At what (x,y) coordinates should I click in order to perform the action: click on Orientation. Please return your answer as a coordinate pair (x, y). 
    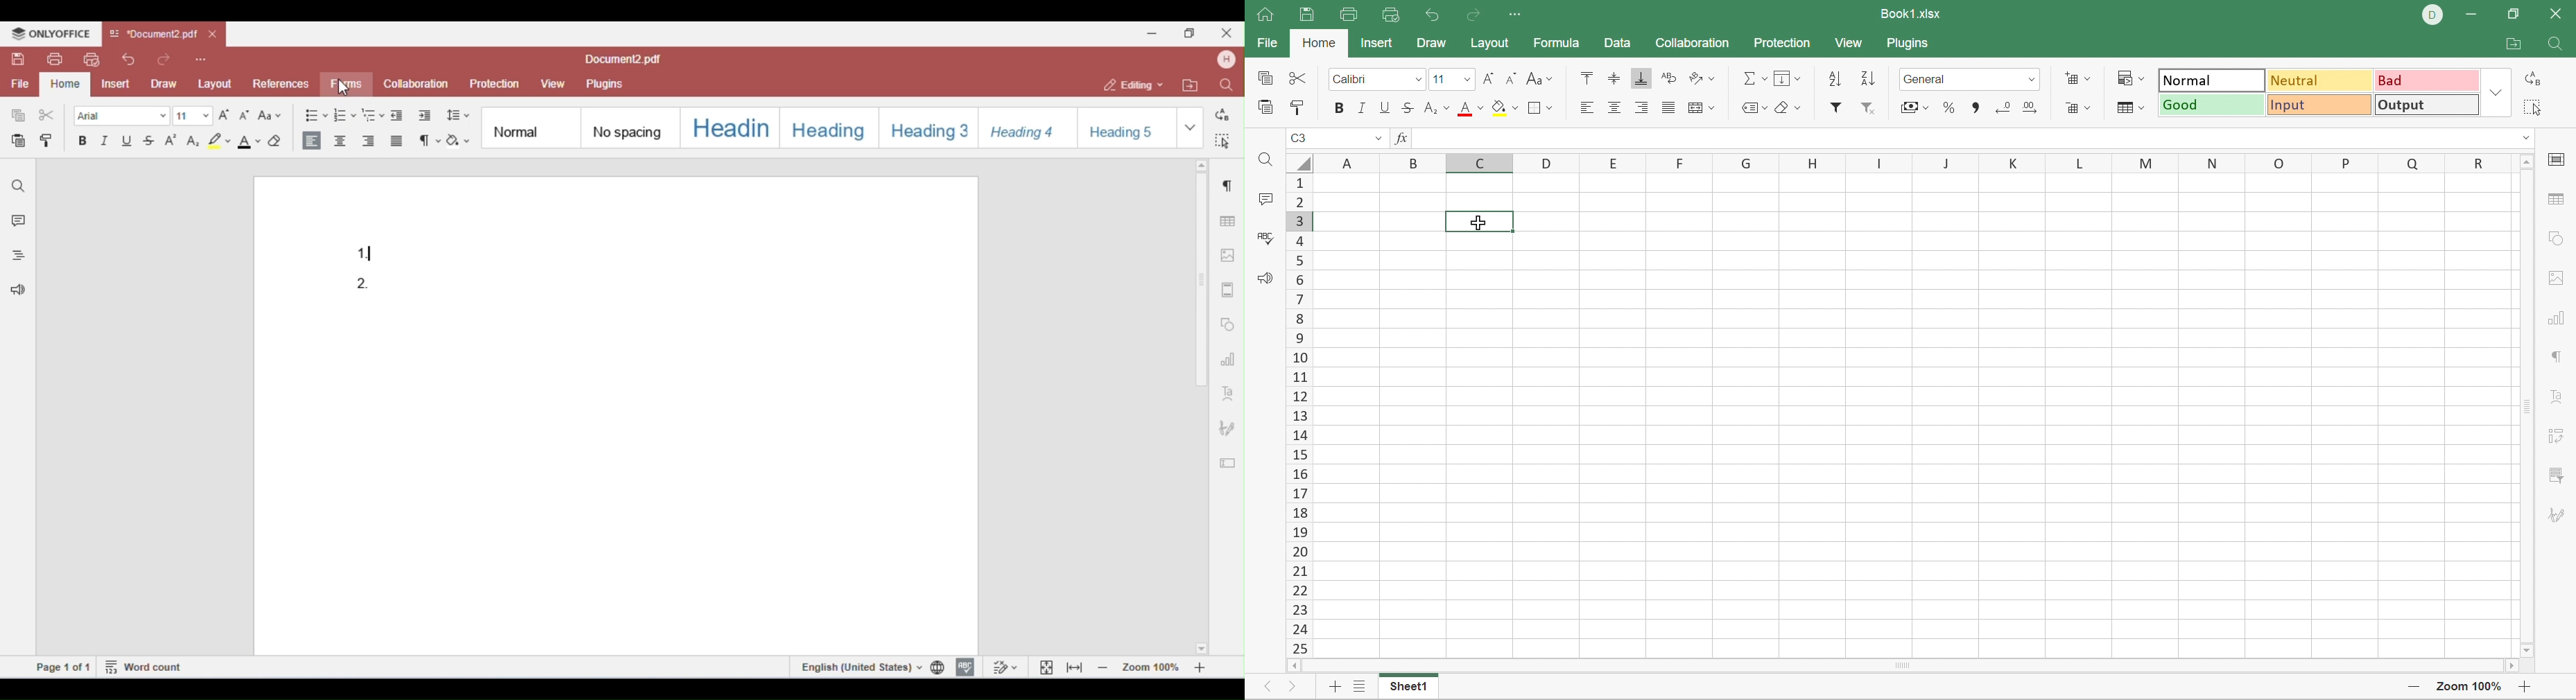
    Looking at the image, I should click on (1701, 76).